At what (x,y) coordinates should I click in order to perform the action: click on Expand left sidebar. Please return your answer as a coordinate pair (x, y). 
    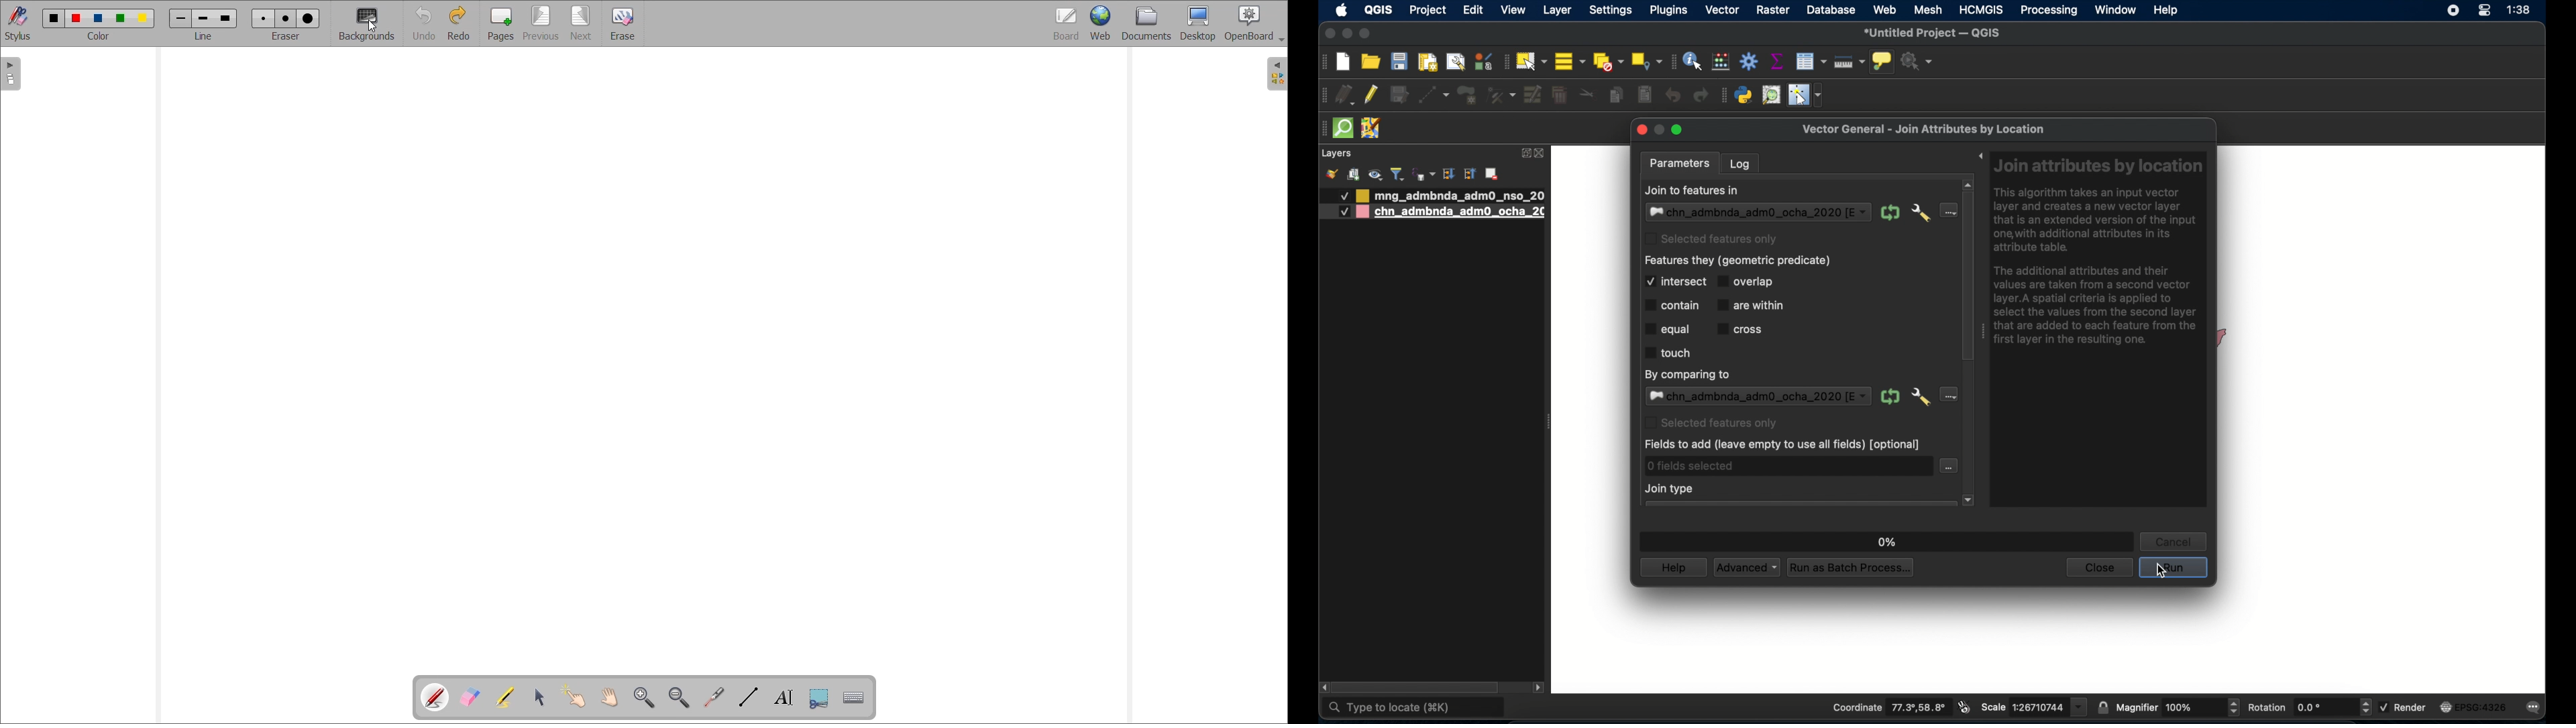
    Looking at the image, I should click on (10, 74).